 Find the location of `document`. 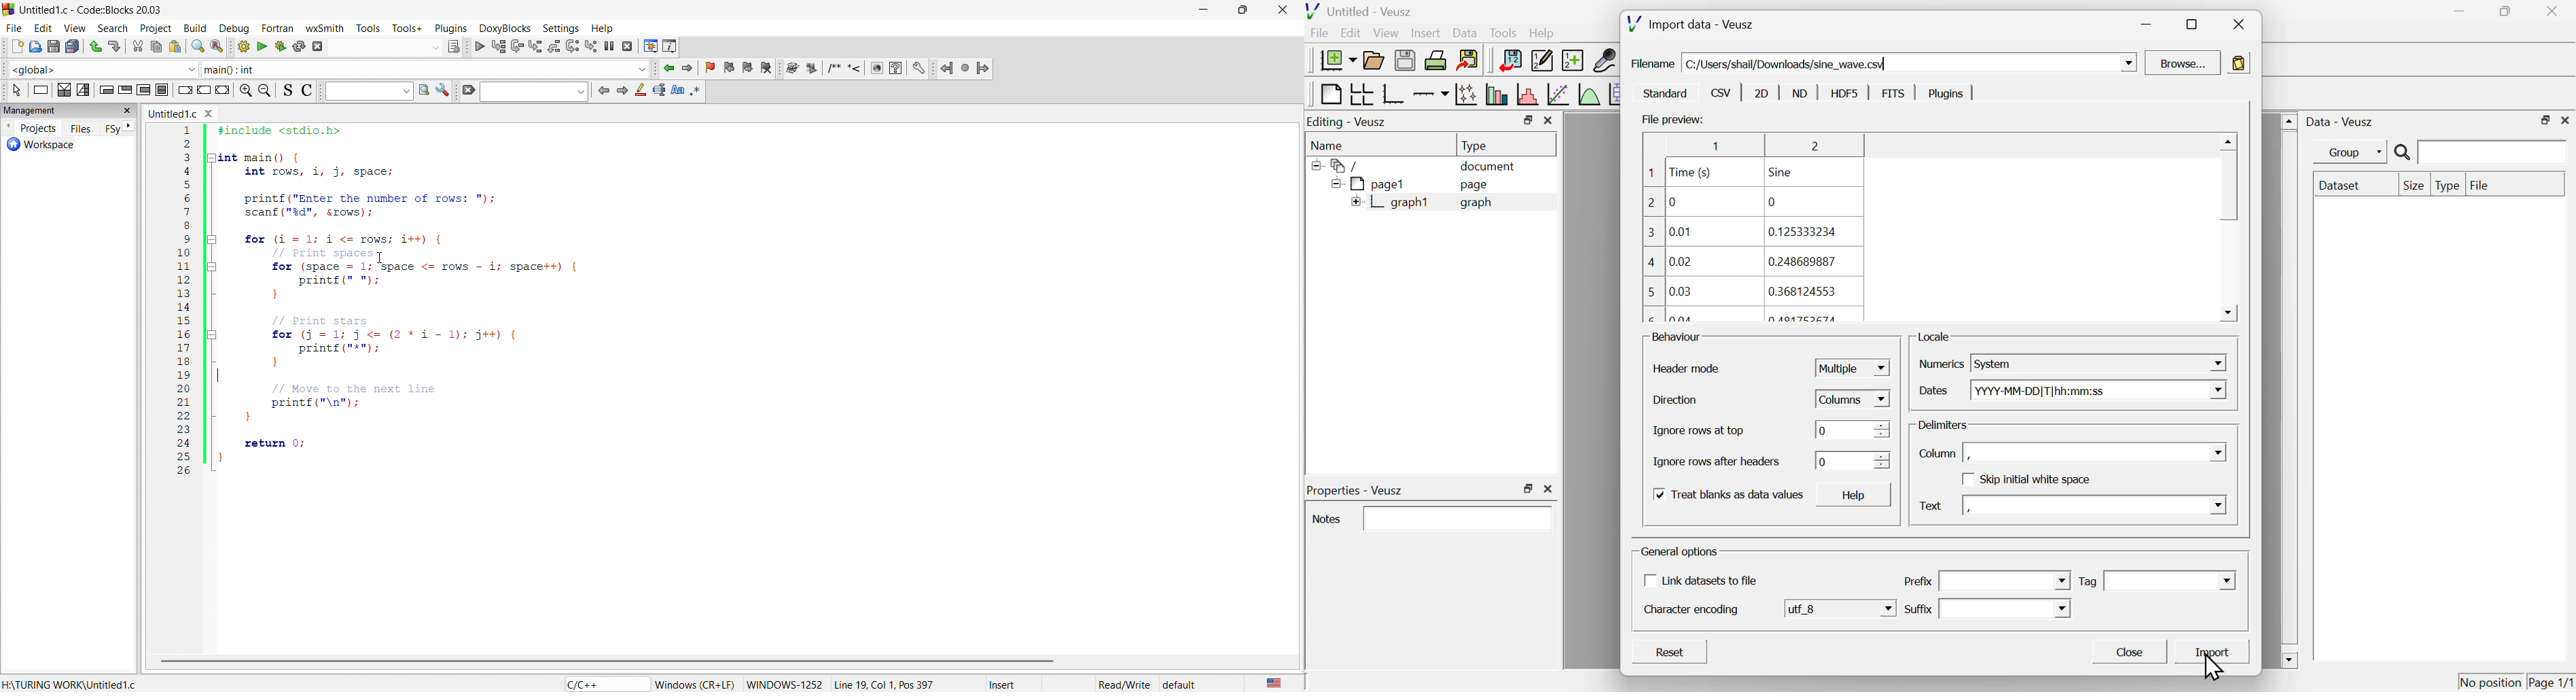

document is located at coordinates (1489, 167).